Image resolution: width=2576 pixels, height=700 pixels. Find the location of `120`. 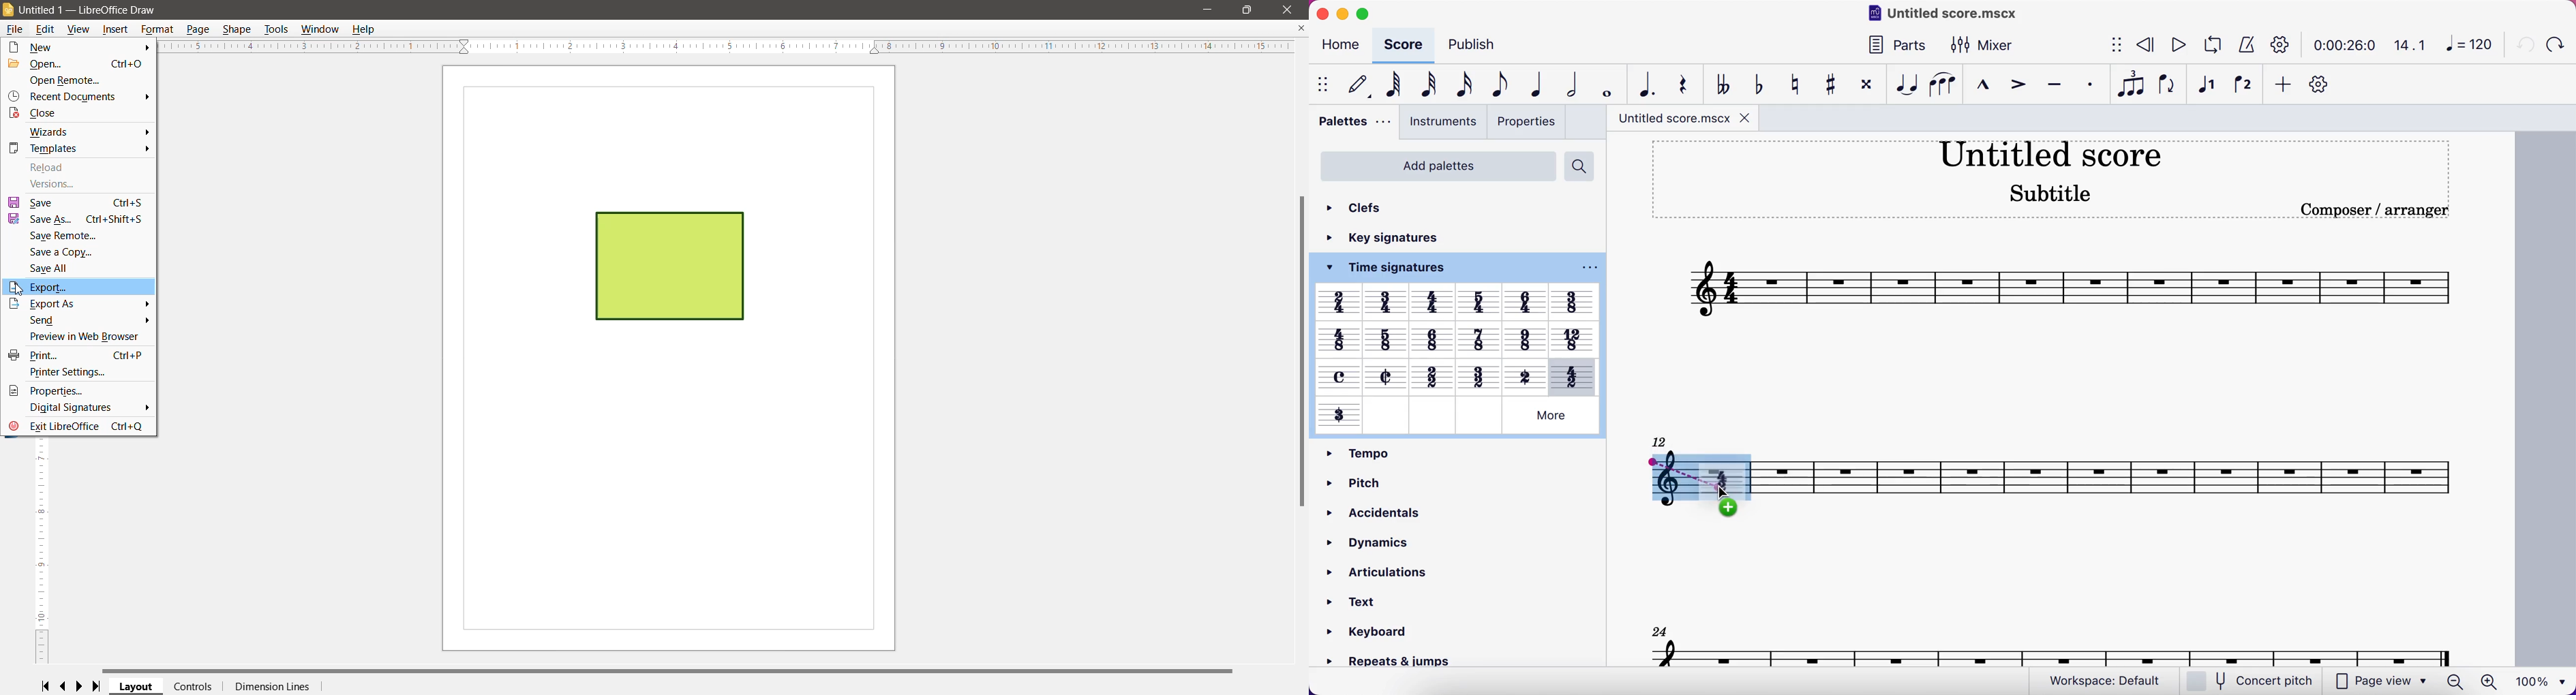

120 is located at coordinates (2467, 45).